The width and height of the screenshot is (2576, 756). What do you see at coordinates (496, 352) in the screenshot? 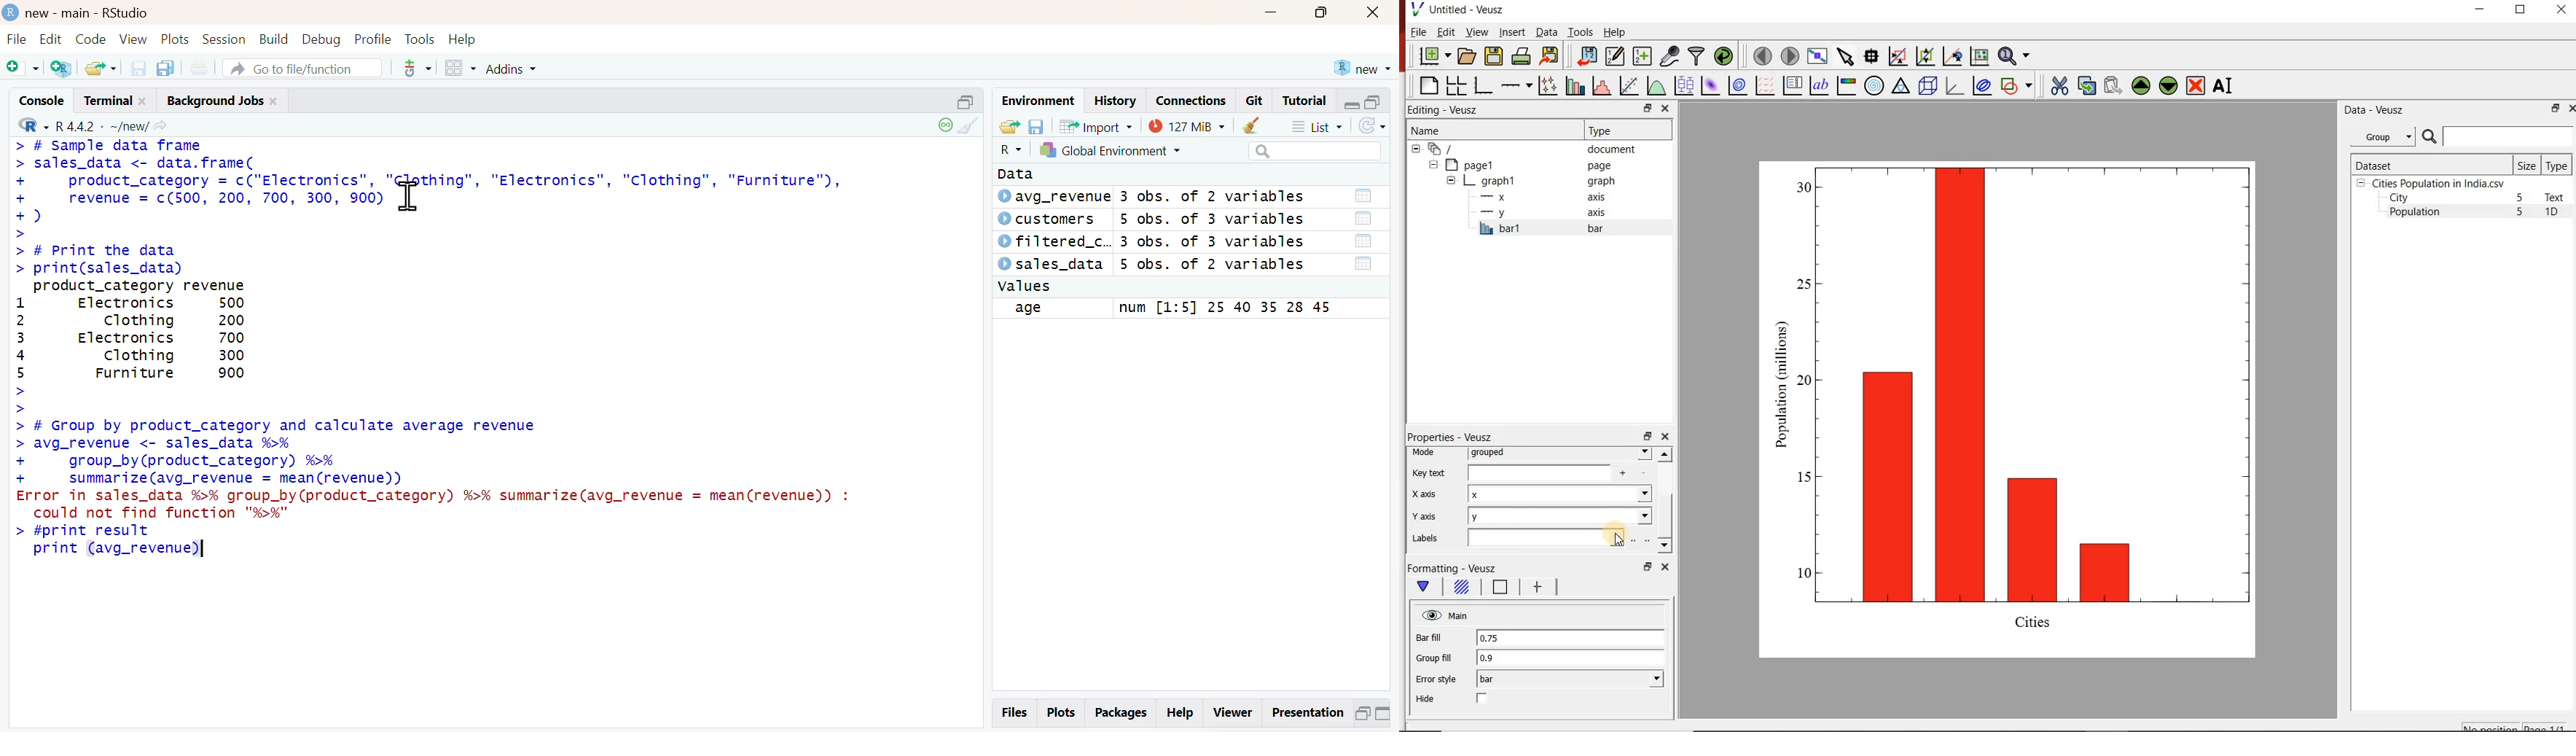
I see `Console - # Sample data frame sales_data<- data.frame( product_category= c("Electronics", "thing", "Electronics", "Clothing", "Furniture"), revenue c(500, 200, 700, 300, 900) ) # Print the data print(sales_data) product_category revenue Electronics 500 Clothing 200 Electronics 700 Clothing 300 Furniture 900 # Group by product_category and calculate average revenue avg_revenue< sales_data %>% group_by(product_category) %>% summarize (avg_revenue = mean (revenue)) error in sales_data %>% group_by (product_category) %>% summarize (avg_revenue = mean (revenue)) : could not find function "%>%"  #print result print (avg_revenue)` at bounding box center [496, 352].